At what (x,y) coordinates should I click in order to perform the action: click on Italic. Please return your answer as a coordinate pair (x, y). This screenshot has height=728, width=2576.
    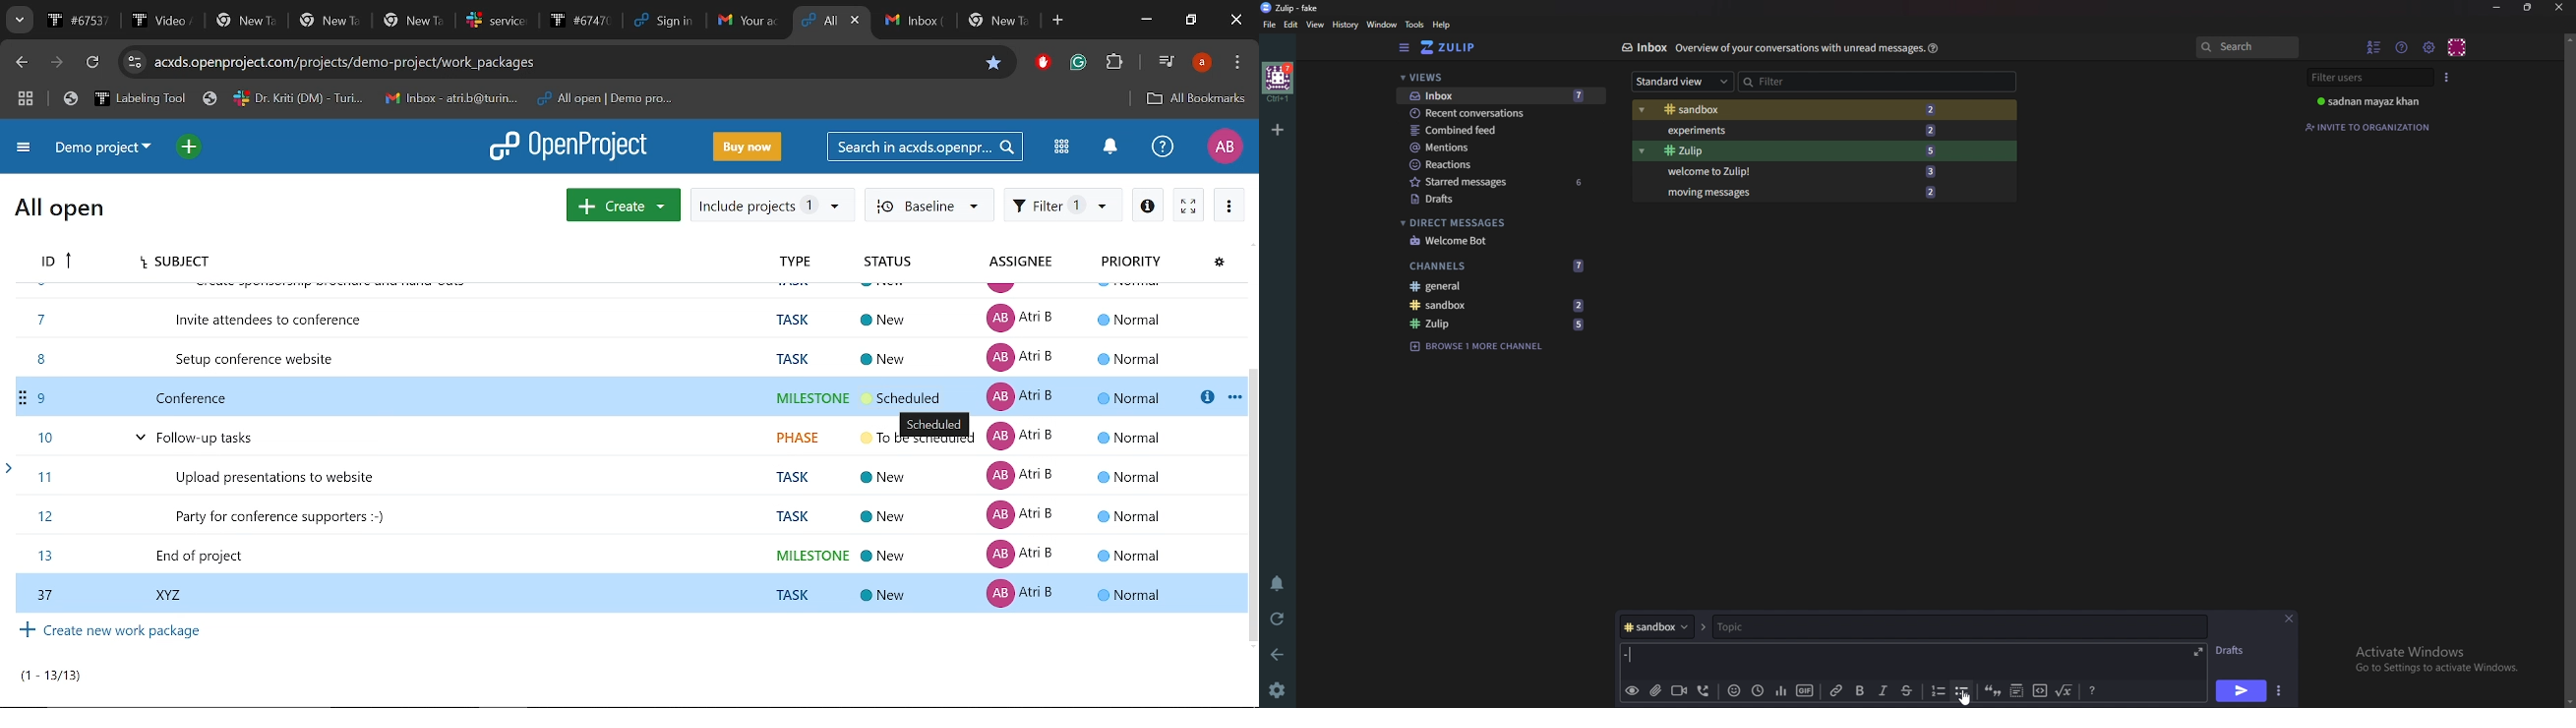
    Looking at the image, I should click on (1883, 691).